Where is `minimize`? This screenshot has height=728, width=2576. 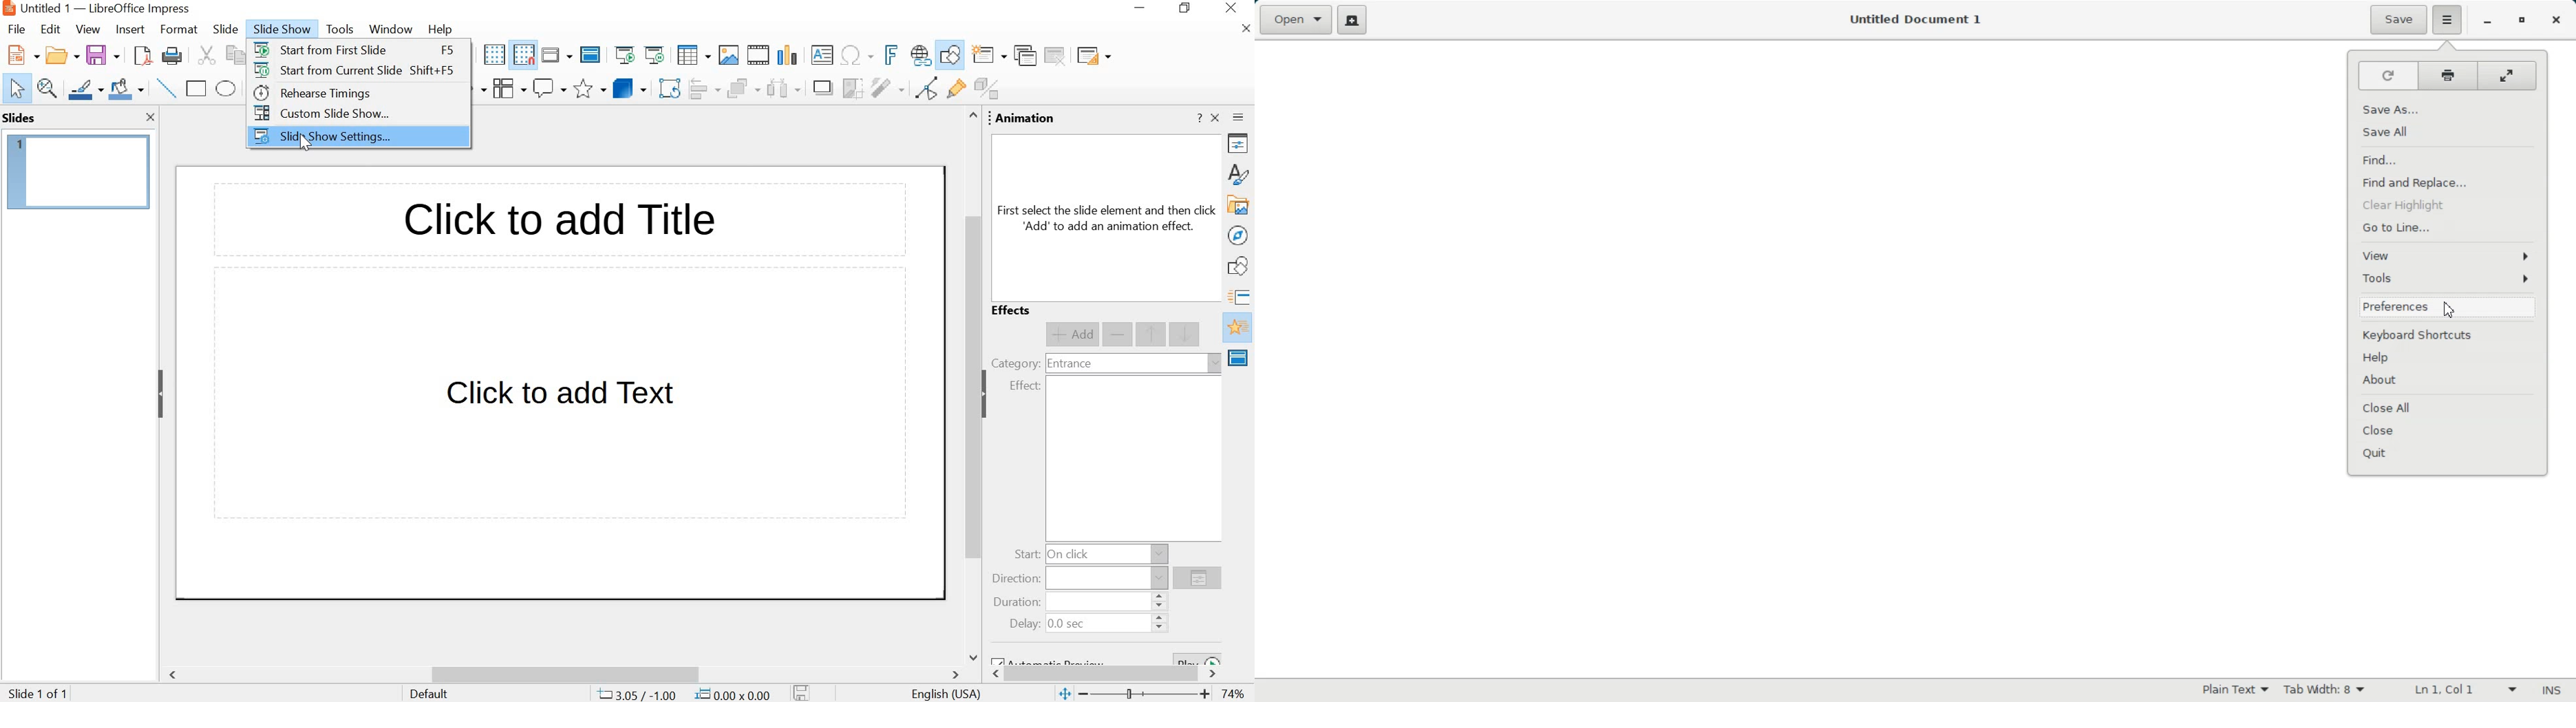
minimize is located at coordinates (1143, 10).